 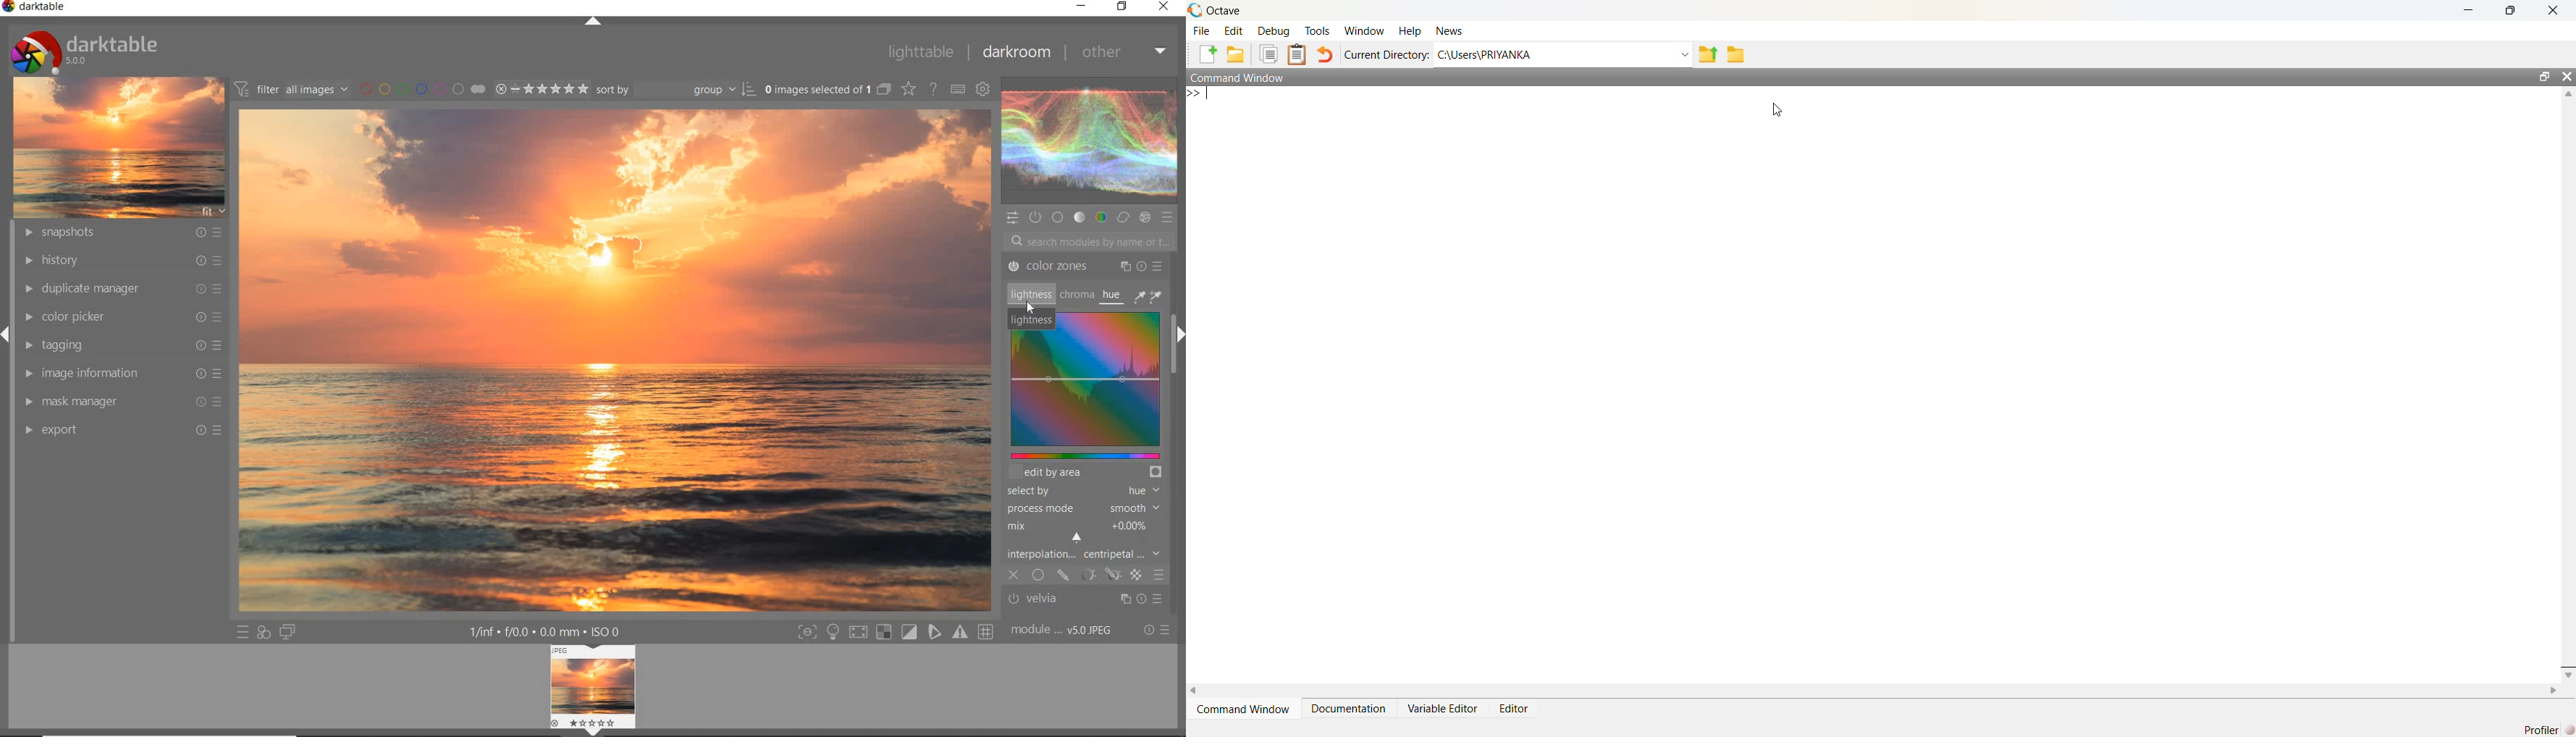 I want to click on QUICK ACCESS TO PRESET, so click(x=241, y=633).